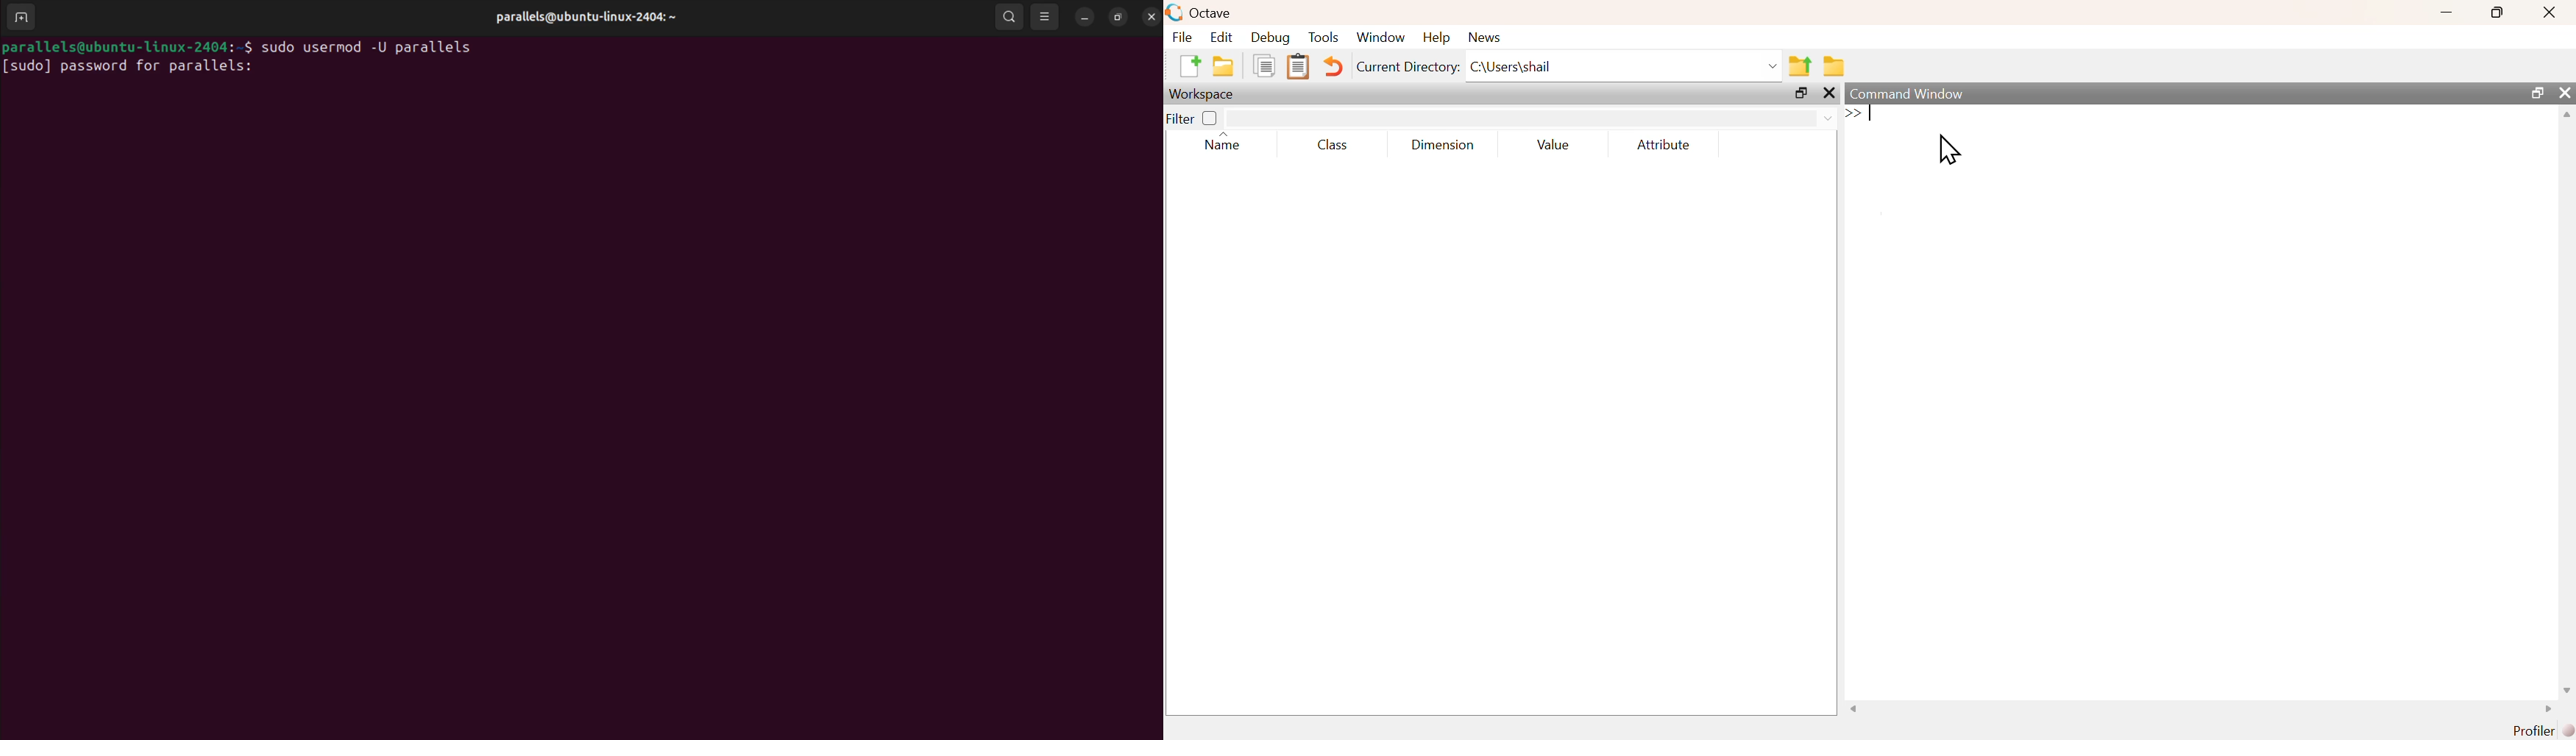 The image size is (2576, 756). I want to click on Edit, so click(1220, 37).